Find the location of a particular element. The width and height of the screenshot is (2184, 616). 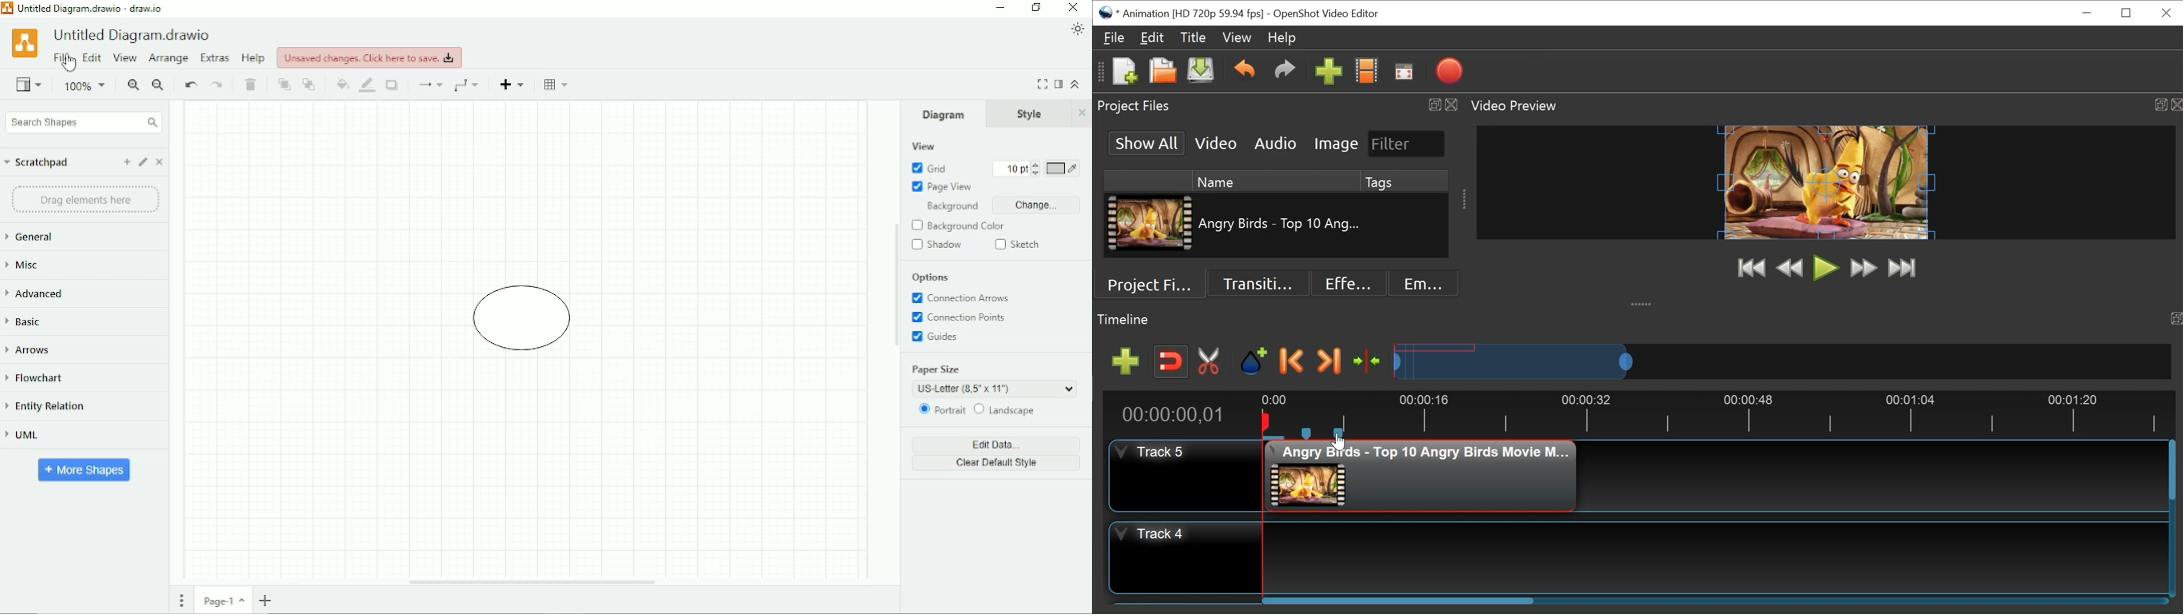

More Shapes is located at coordinates (85, 469).